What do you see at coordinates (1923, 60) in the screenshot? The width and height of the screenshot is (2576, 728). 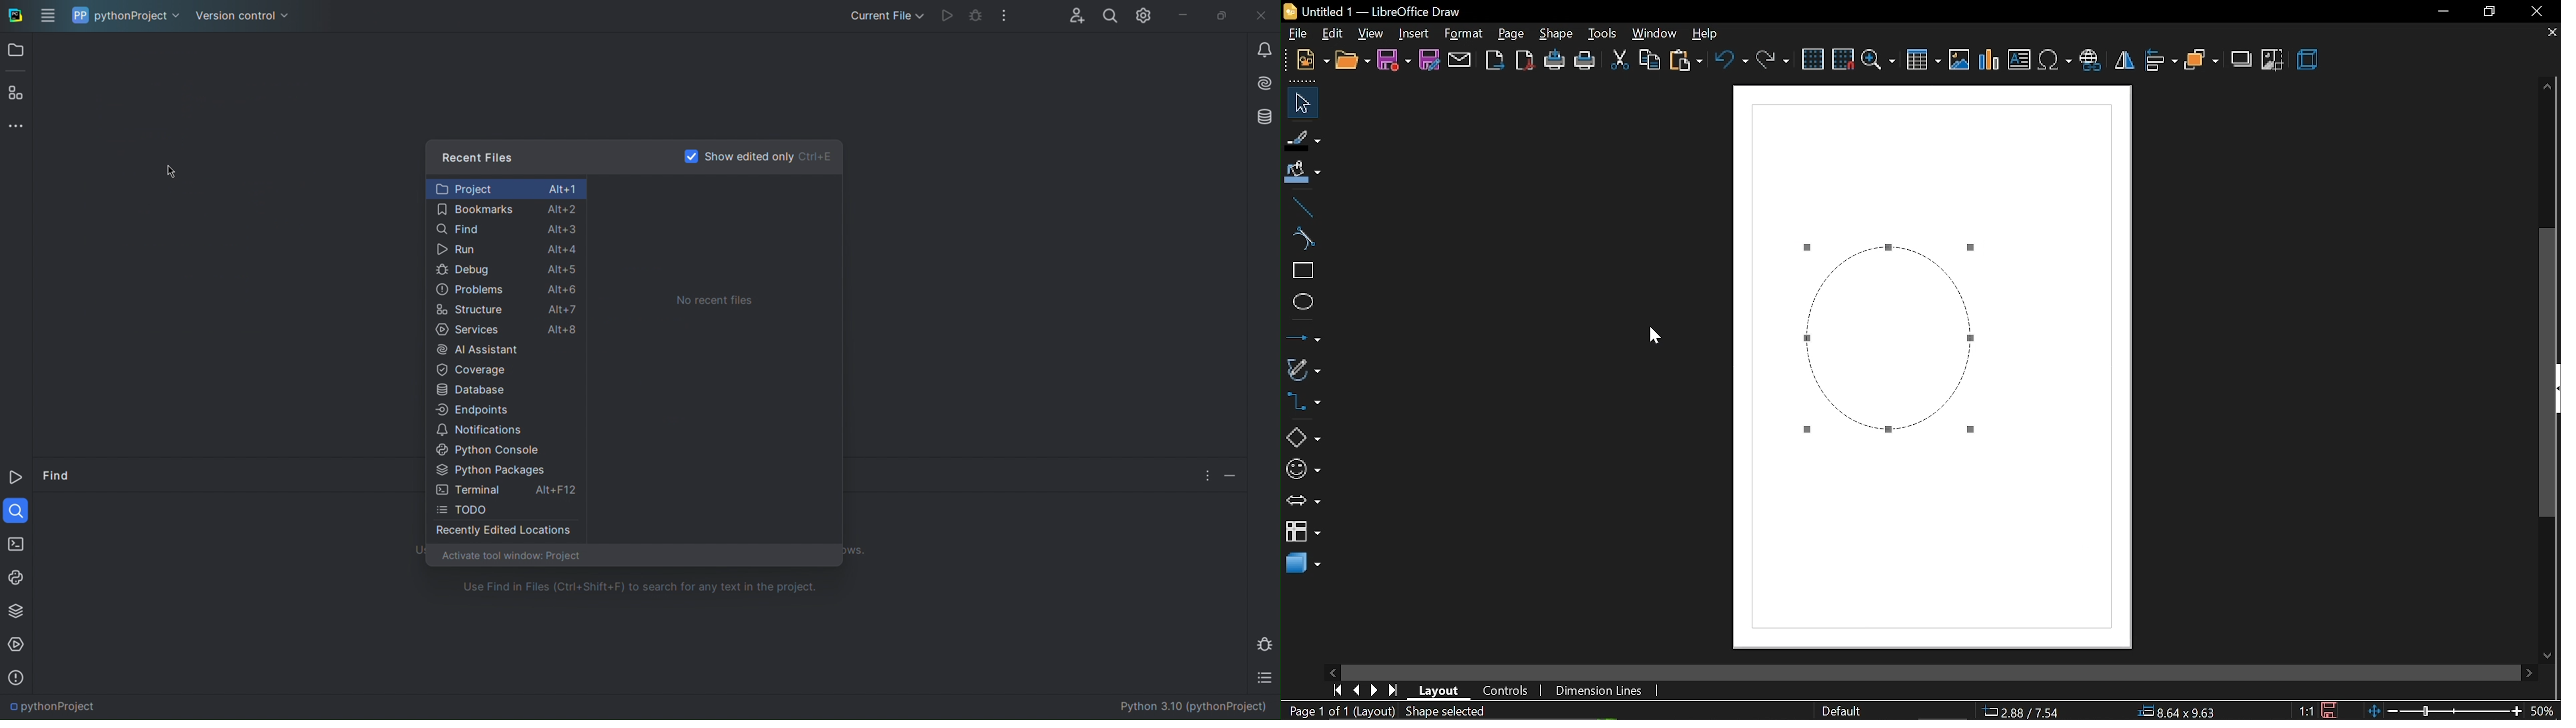 I see `insert table` at bounding box center [1923, 60].